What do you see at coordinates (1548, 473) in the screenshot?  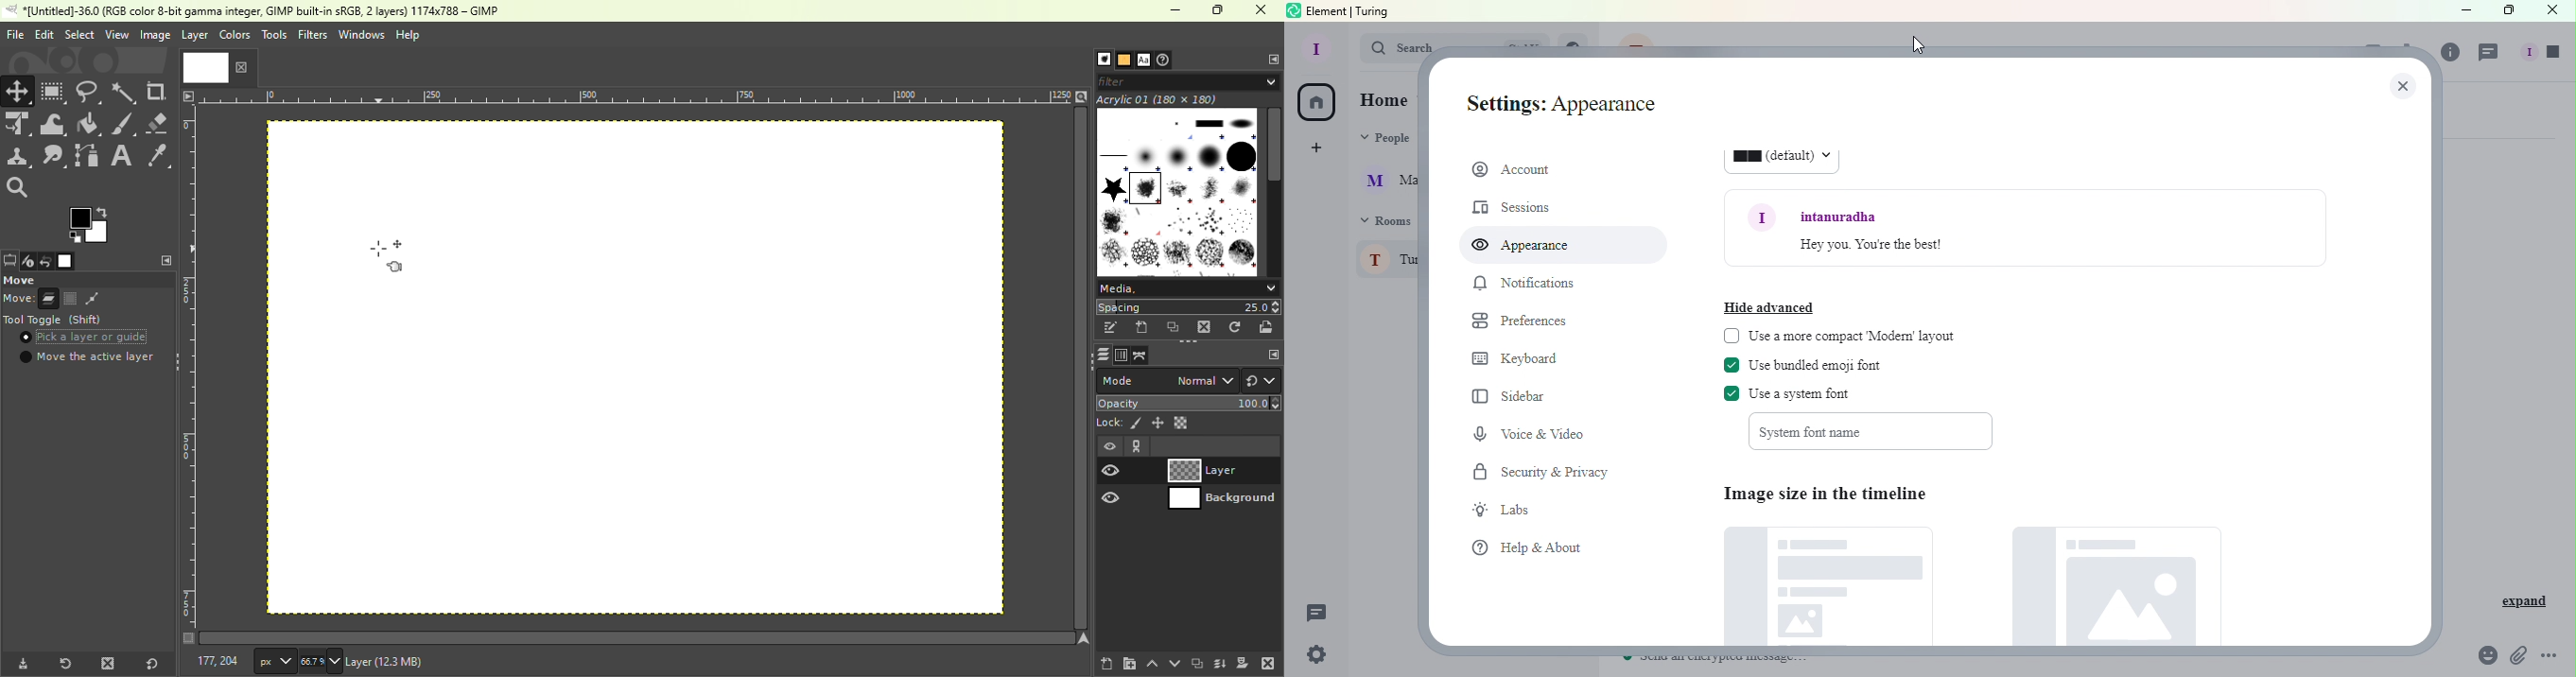 I see `Security and Privacy` at bounding box center [1548, 473].